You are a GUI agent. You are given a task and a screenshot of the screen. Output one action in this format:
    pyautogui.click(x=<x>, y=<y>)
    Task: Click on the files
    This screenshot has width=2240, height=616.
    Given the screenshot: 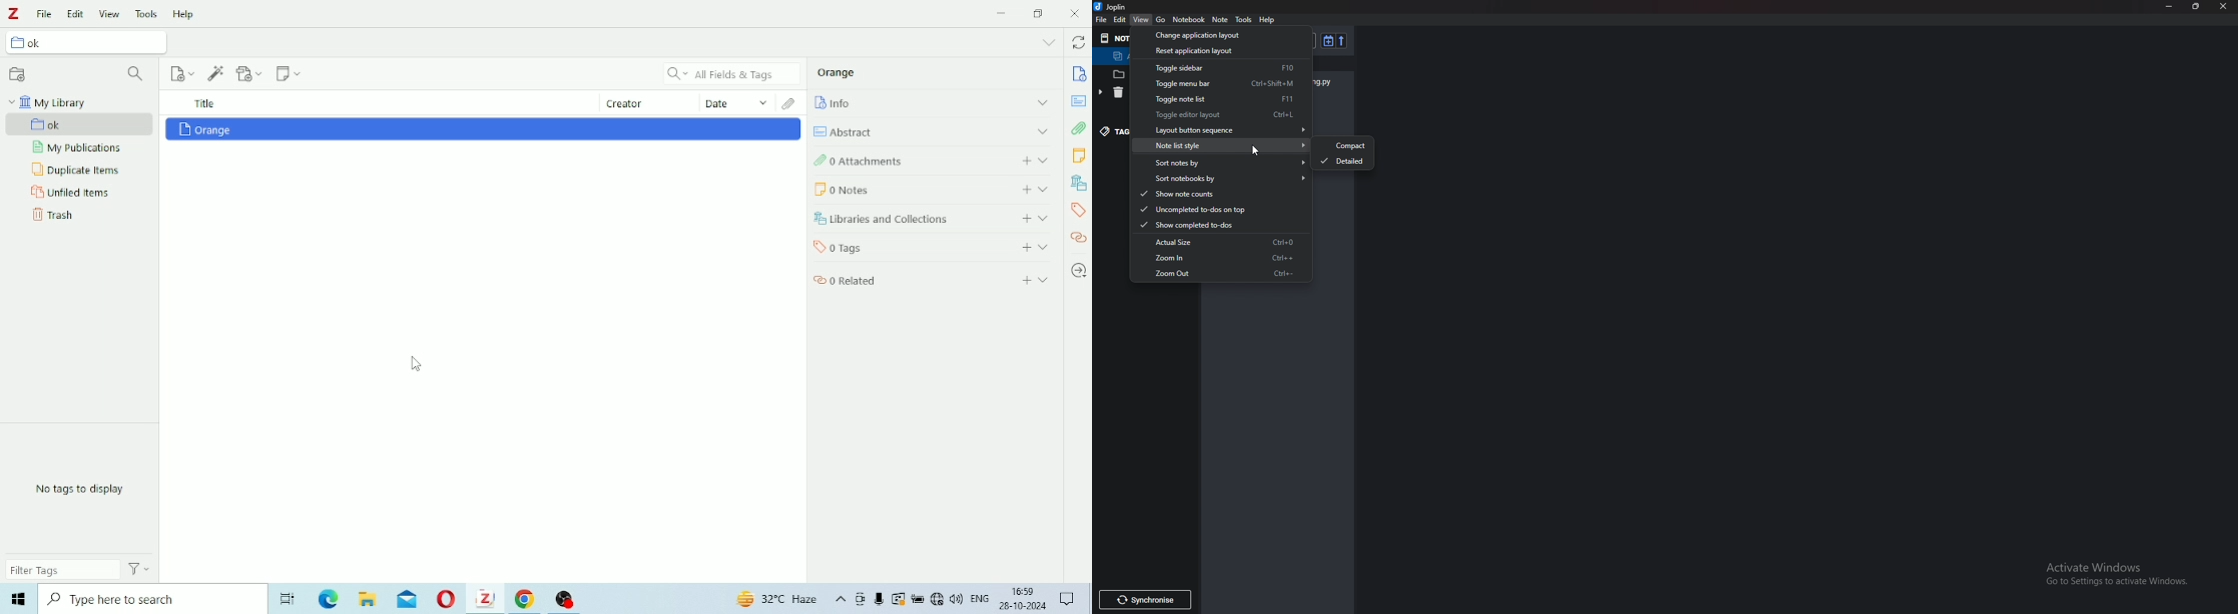 What is the action you would take?
    pyautogui.click(x=1118, y=73)
    